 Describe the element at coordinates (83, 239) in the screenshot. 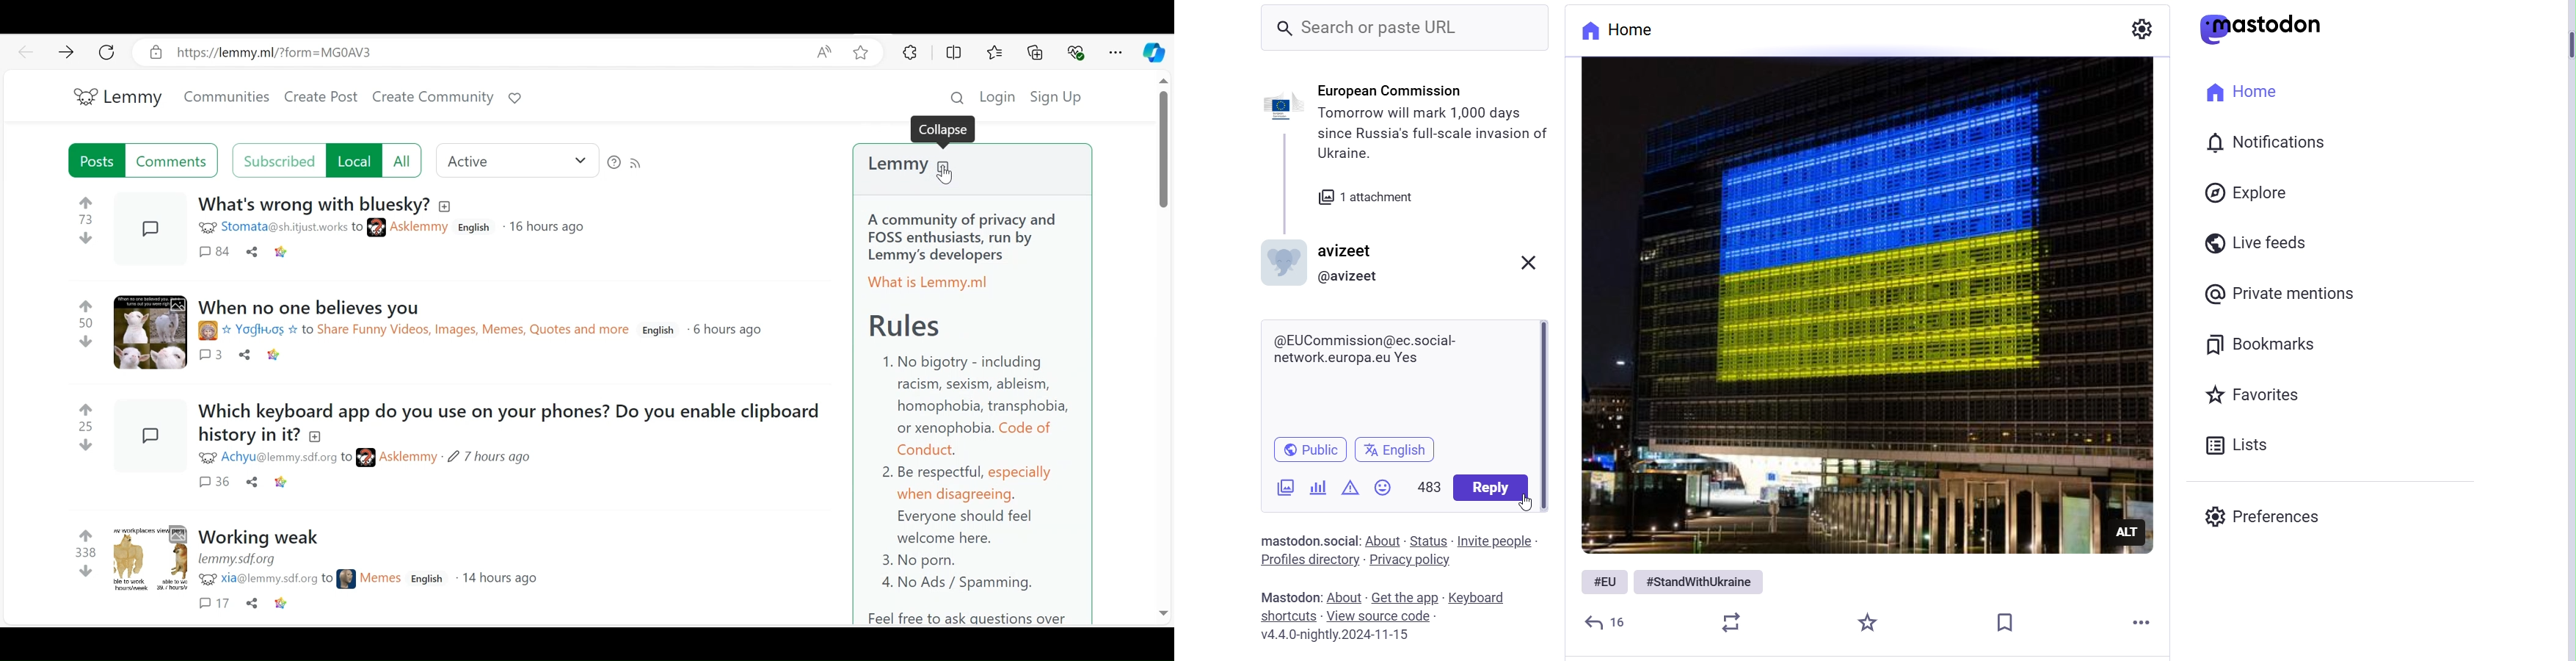

I see `down votes` at that location.